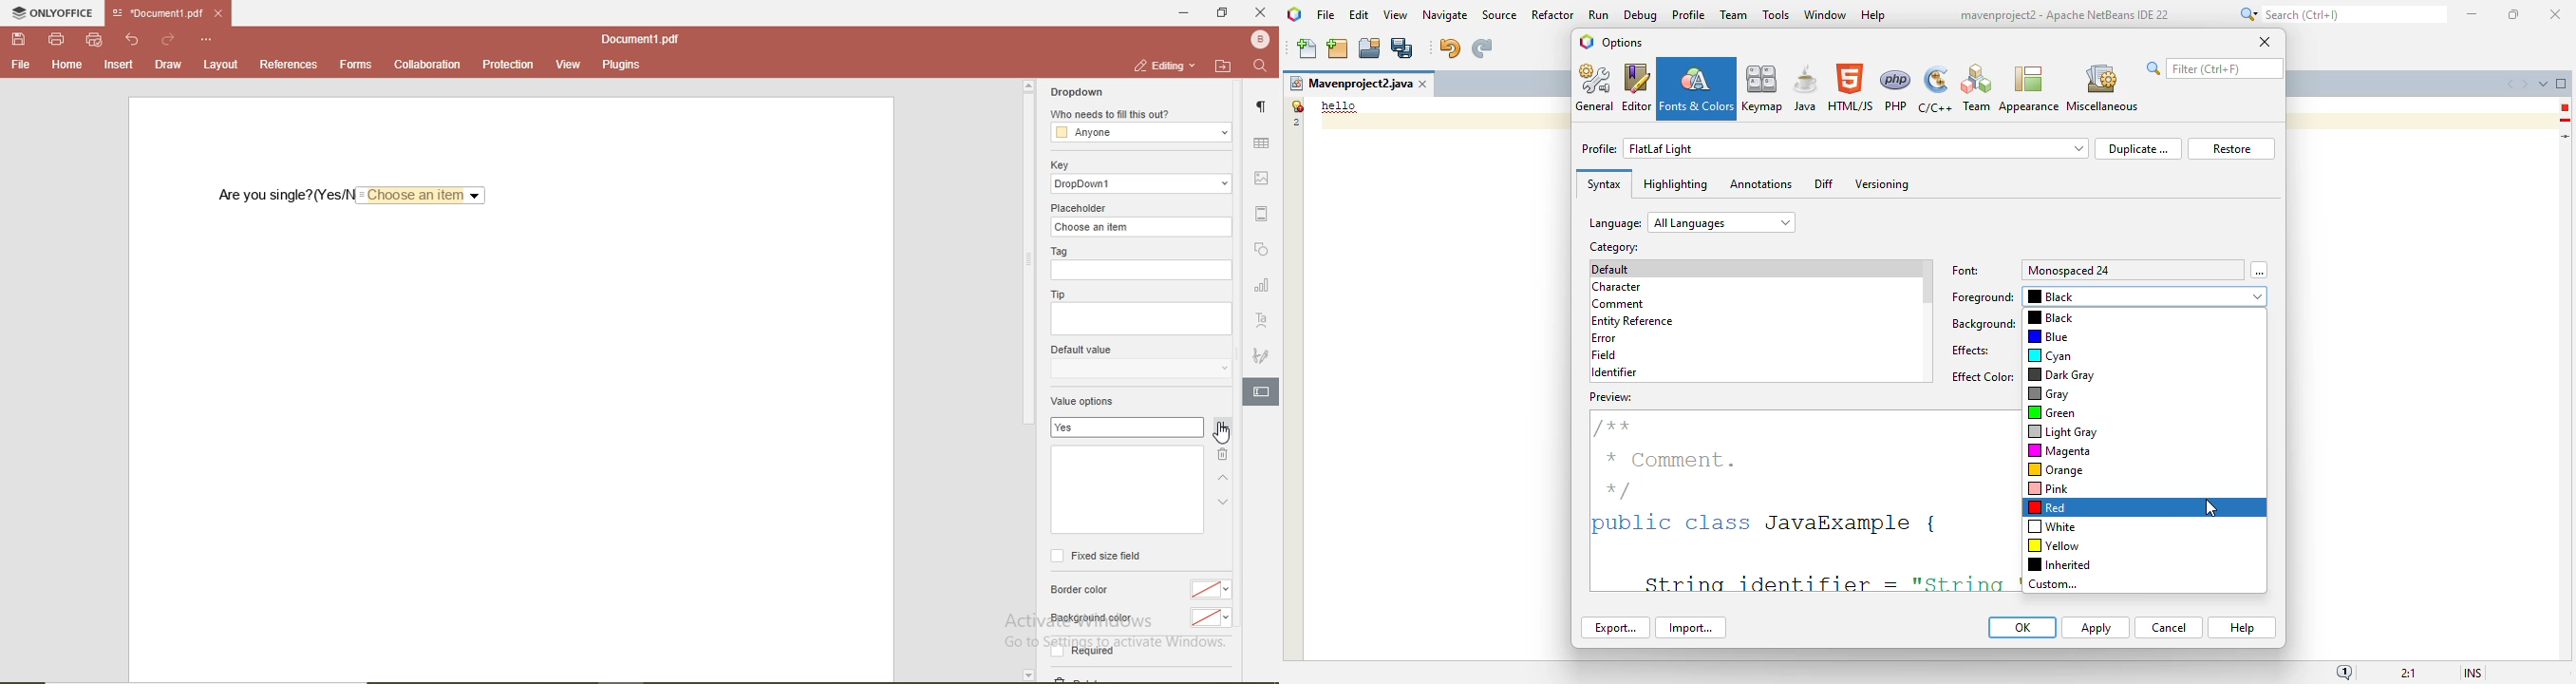 This screenshot has height=700, width=2576. Describe the element at coordinates (1139, 228) in the screenshot. I see `choose an item` at that location.